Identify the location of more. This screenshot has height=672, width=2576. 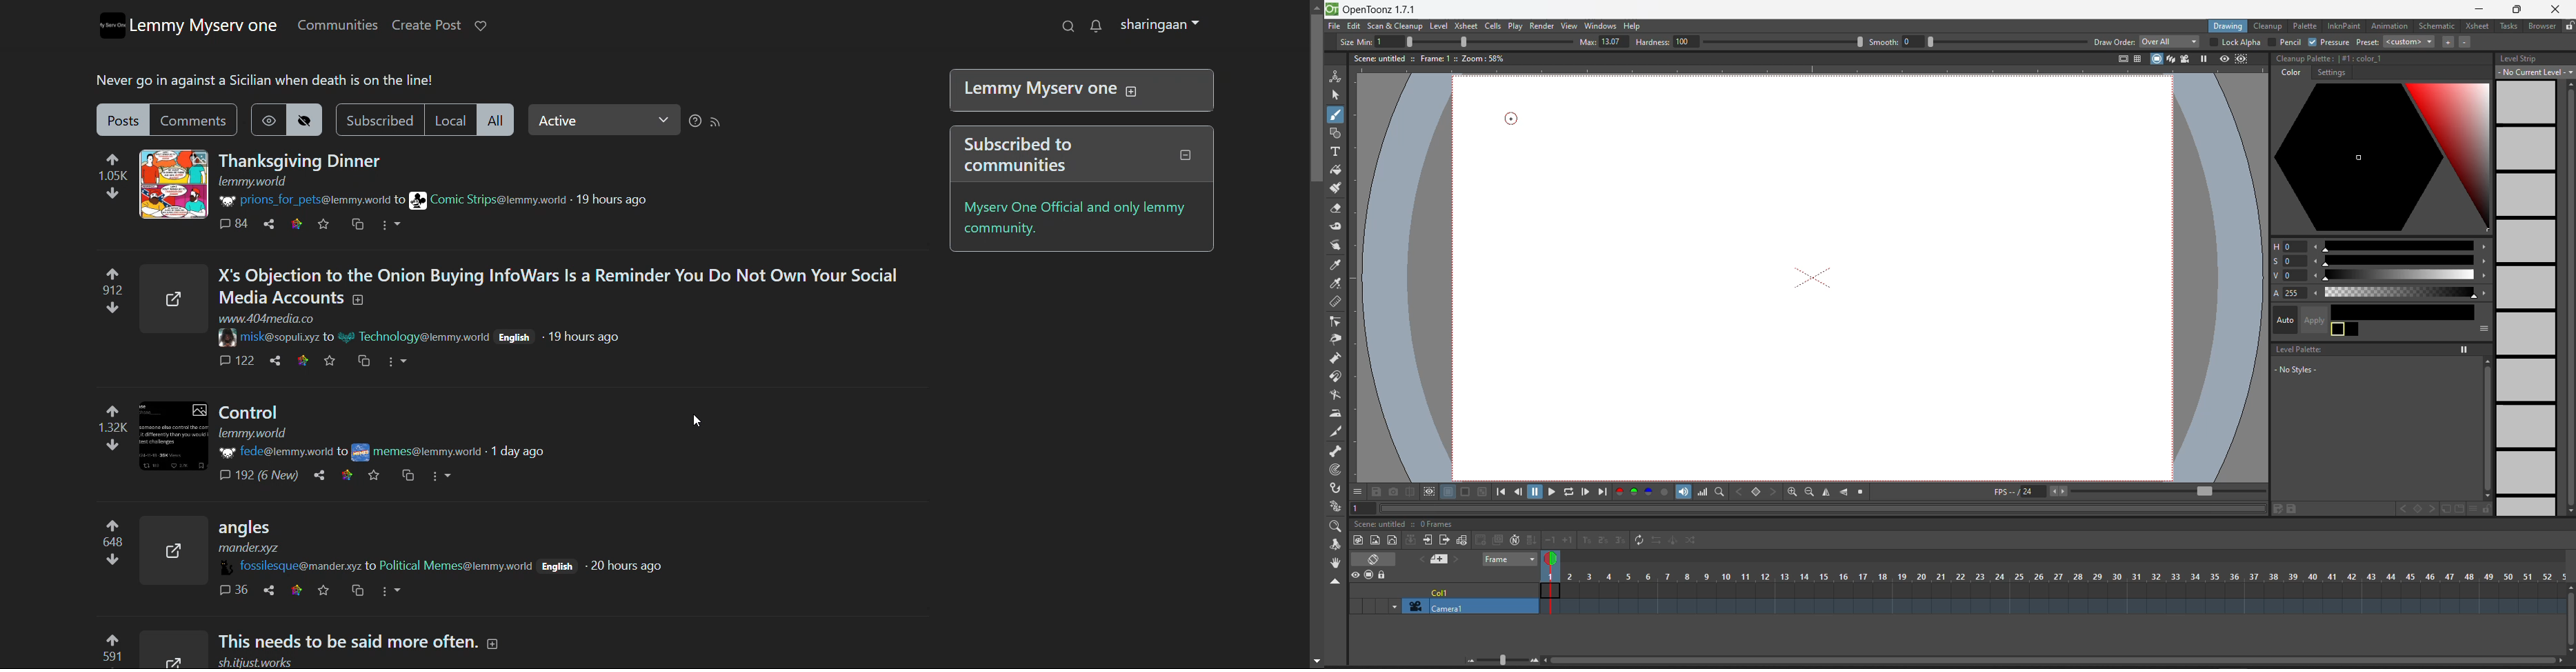
(392, 589).